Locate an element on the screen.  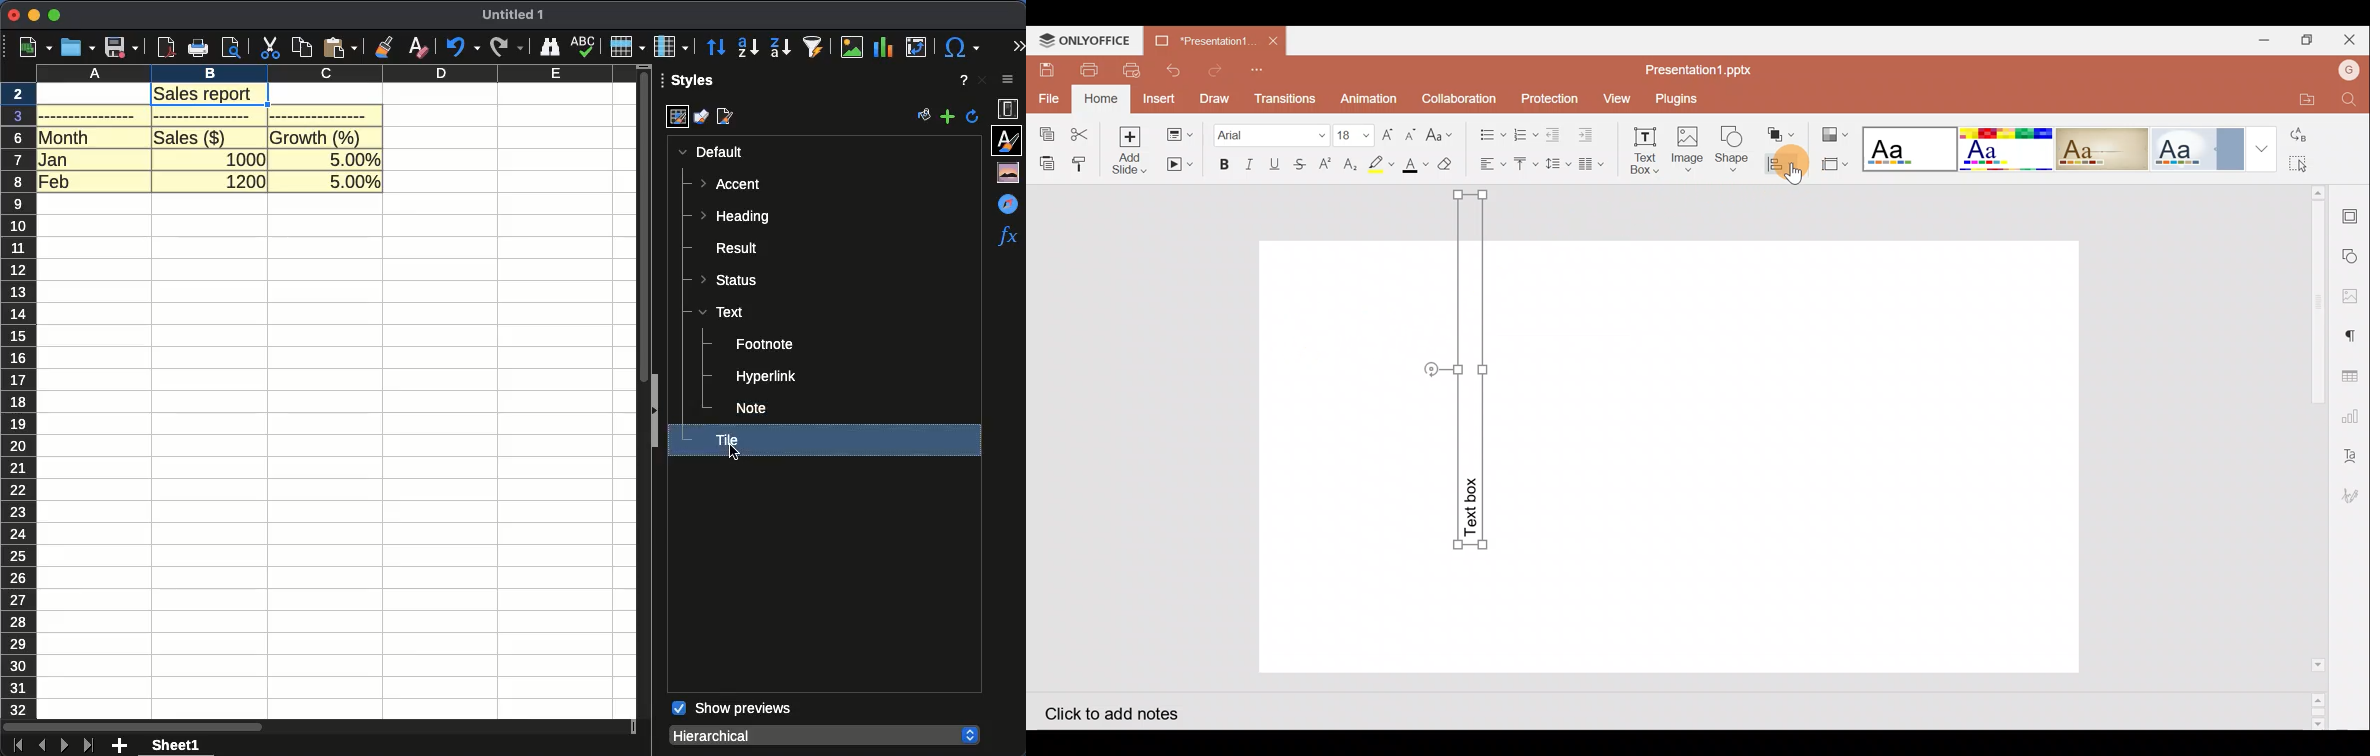
blank is located at coordinates (88, 115).